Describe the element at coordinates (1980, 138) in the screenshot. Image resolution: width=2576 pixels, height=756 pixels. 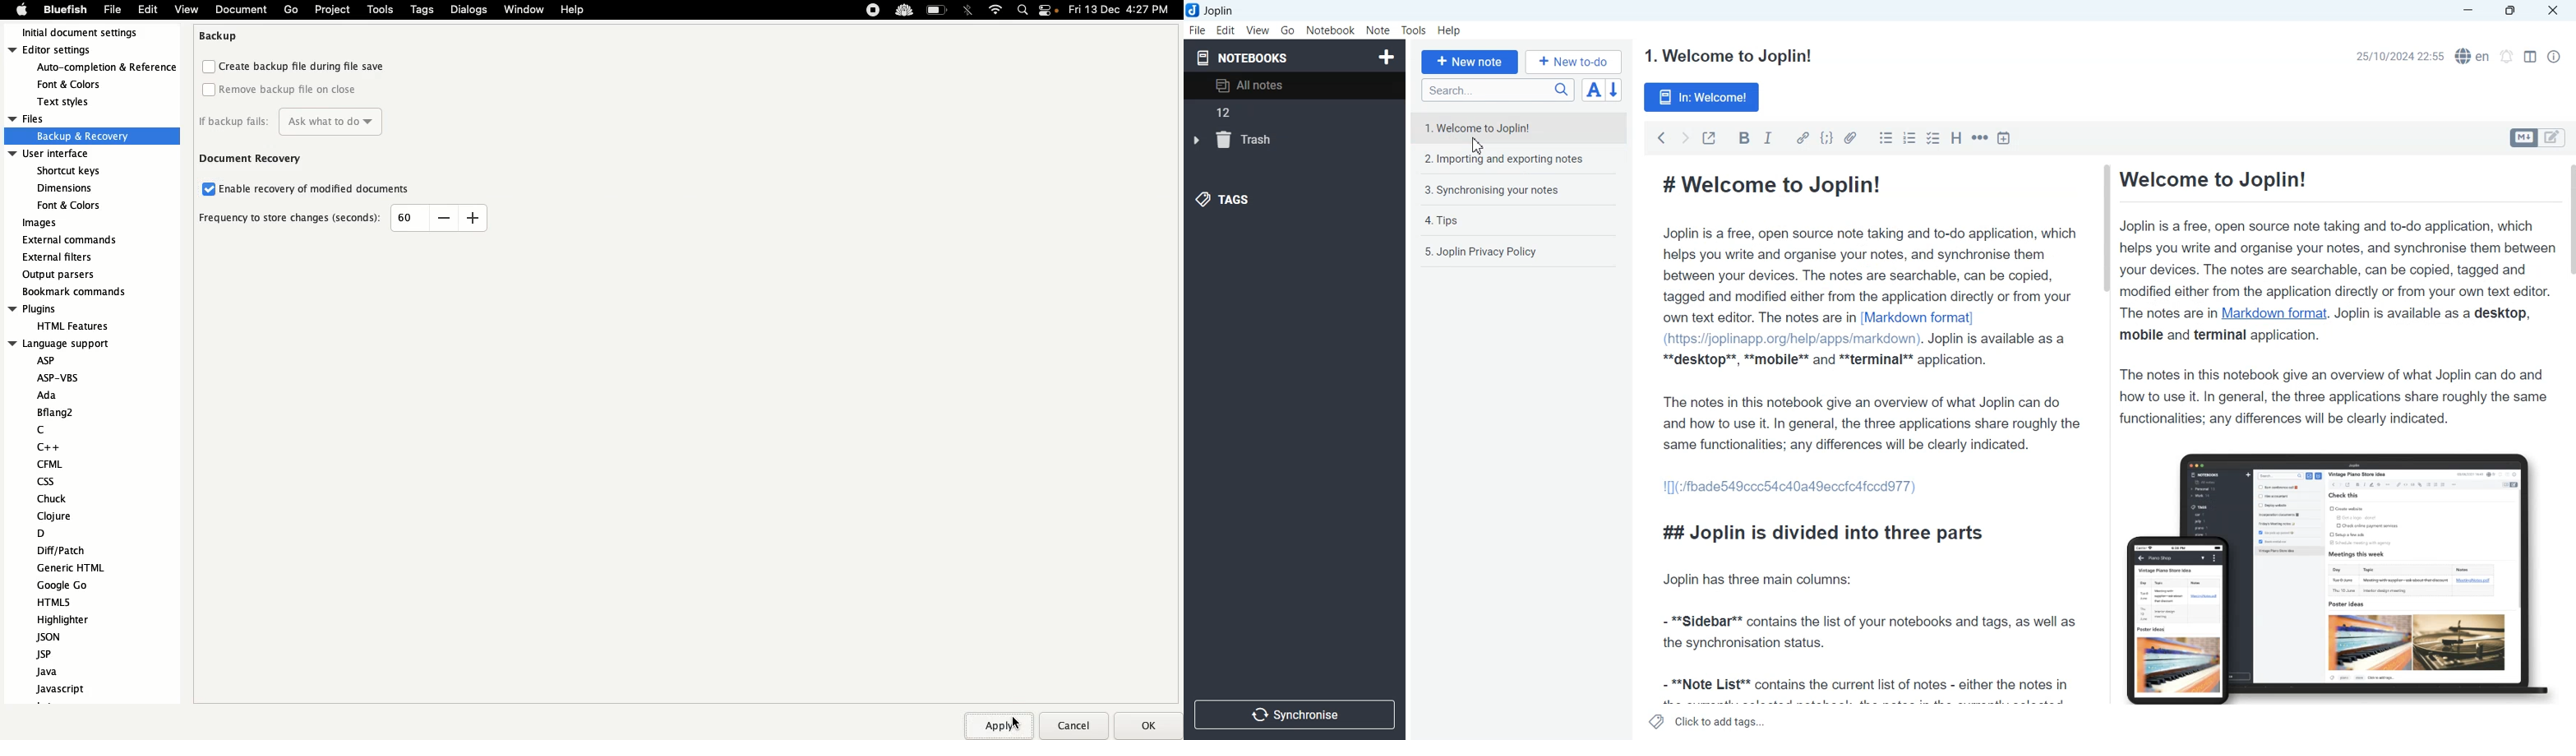
I see `Horizontal rule` at that location.